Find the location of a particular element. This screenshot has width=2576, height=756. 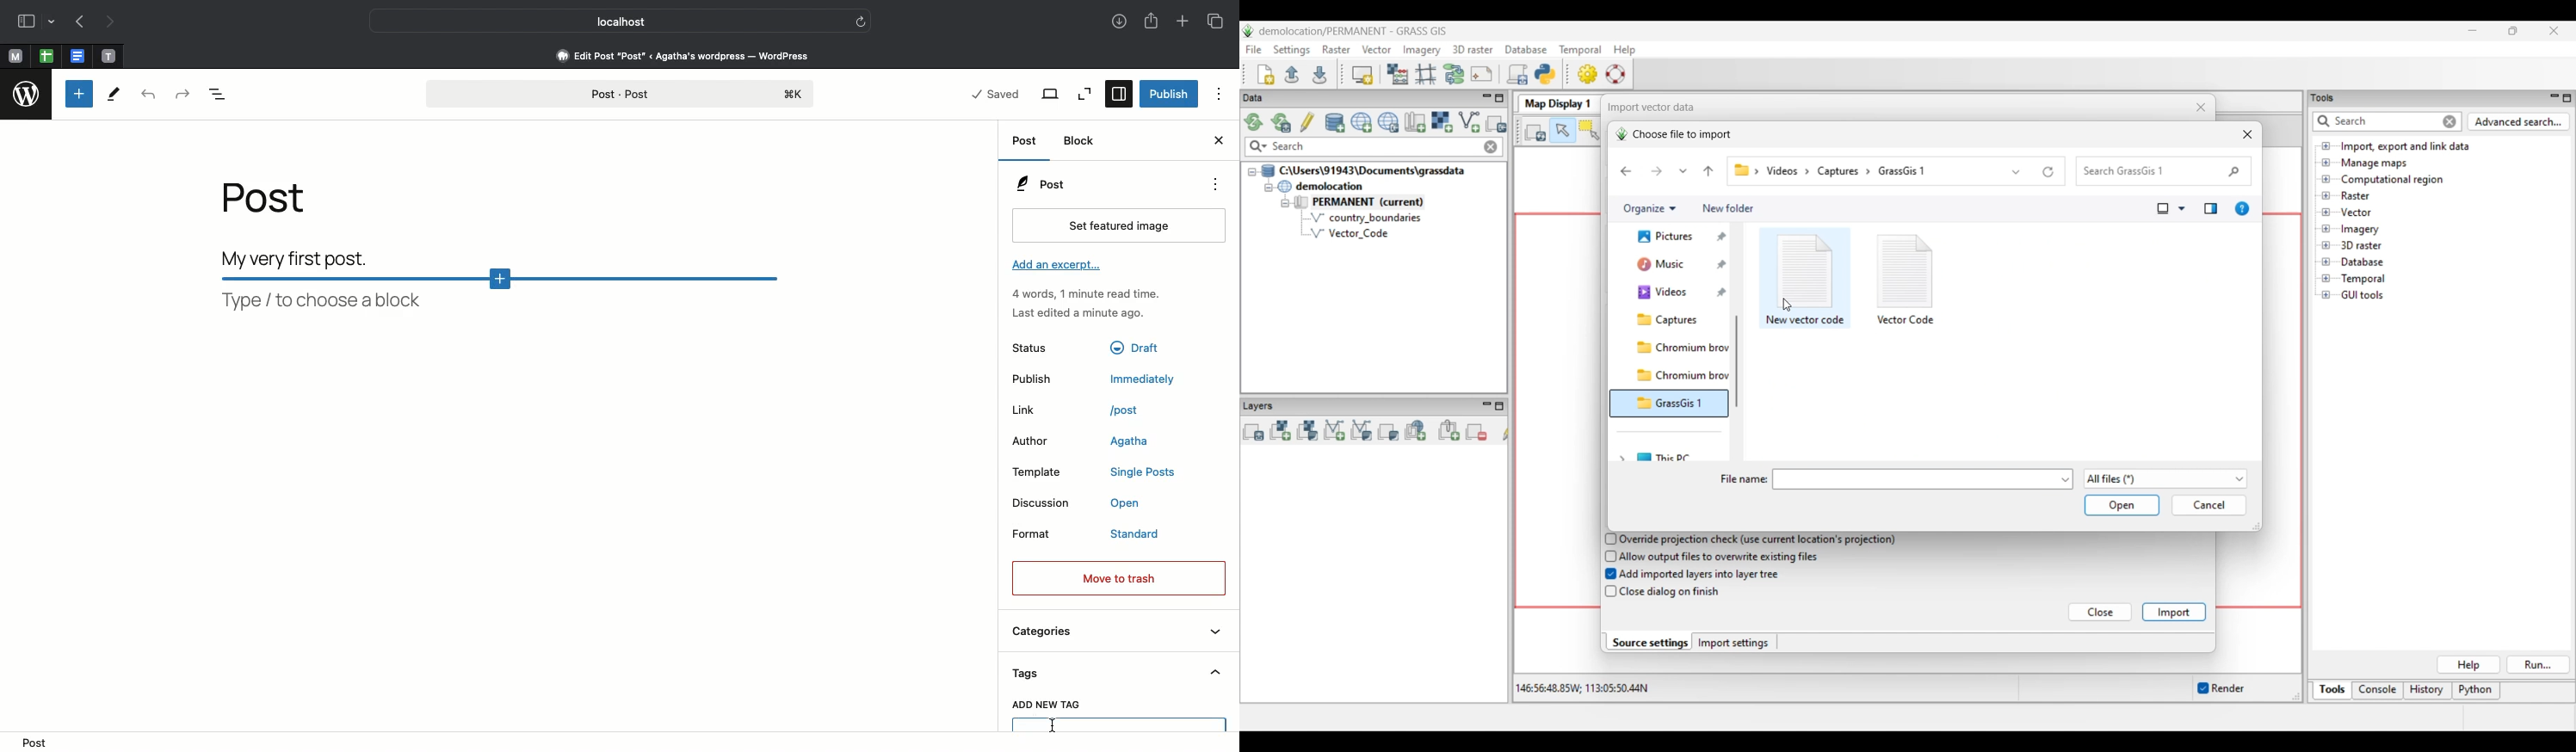

Pinned tabs is located at coordinates (78, 56).